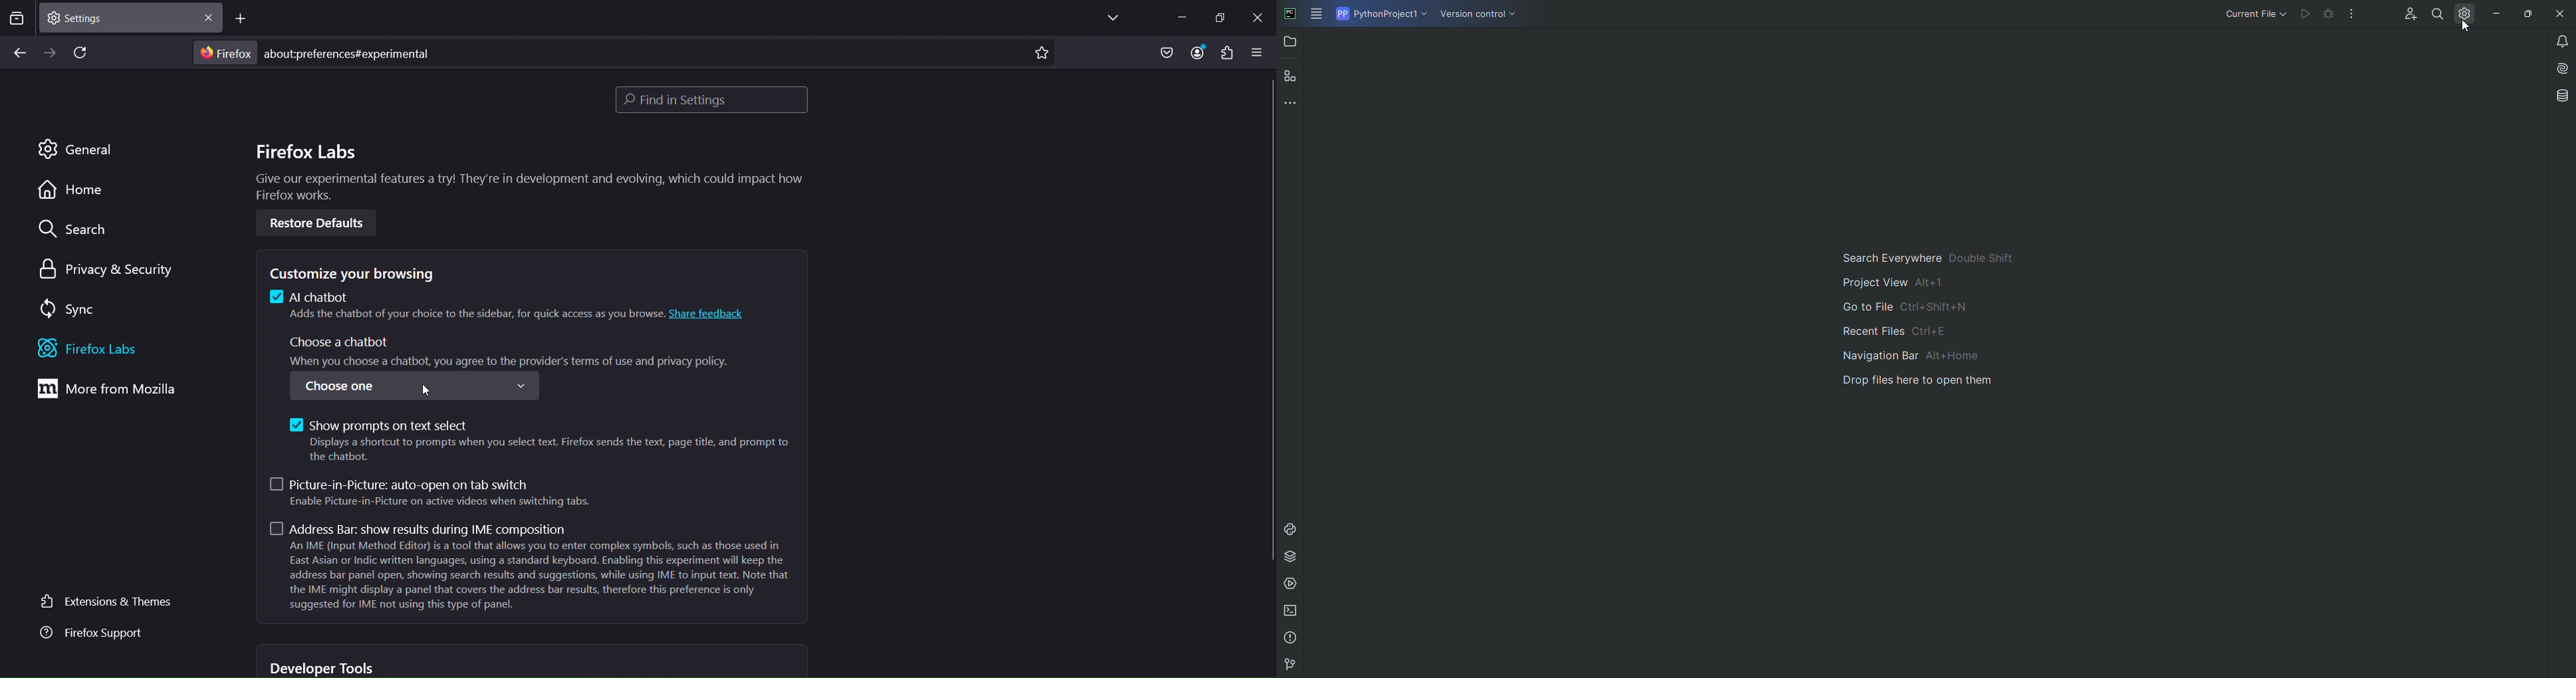  What do you see at coordinates (2561, 95) in the screenshot?
I see `Database` at bounding box center [2561, 95].